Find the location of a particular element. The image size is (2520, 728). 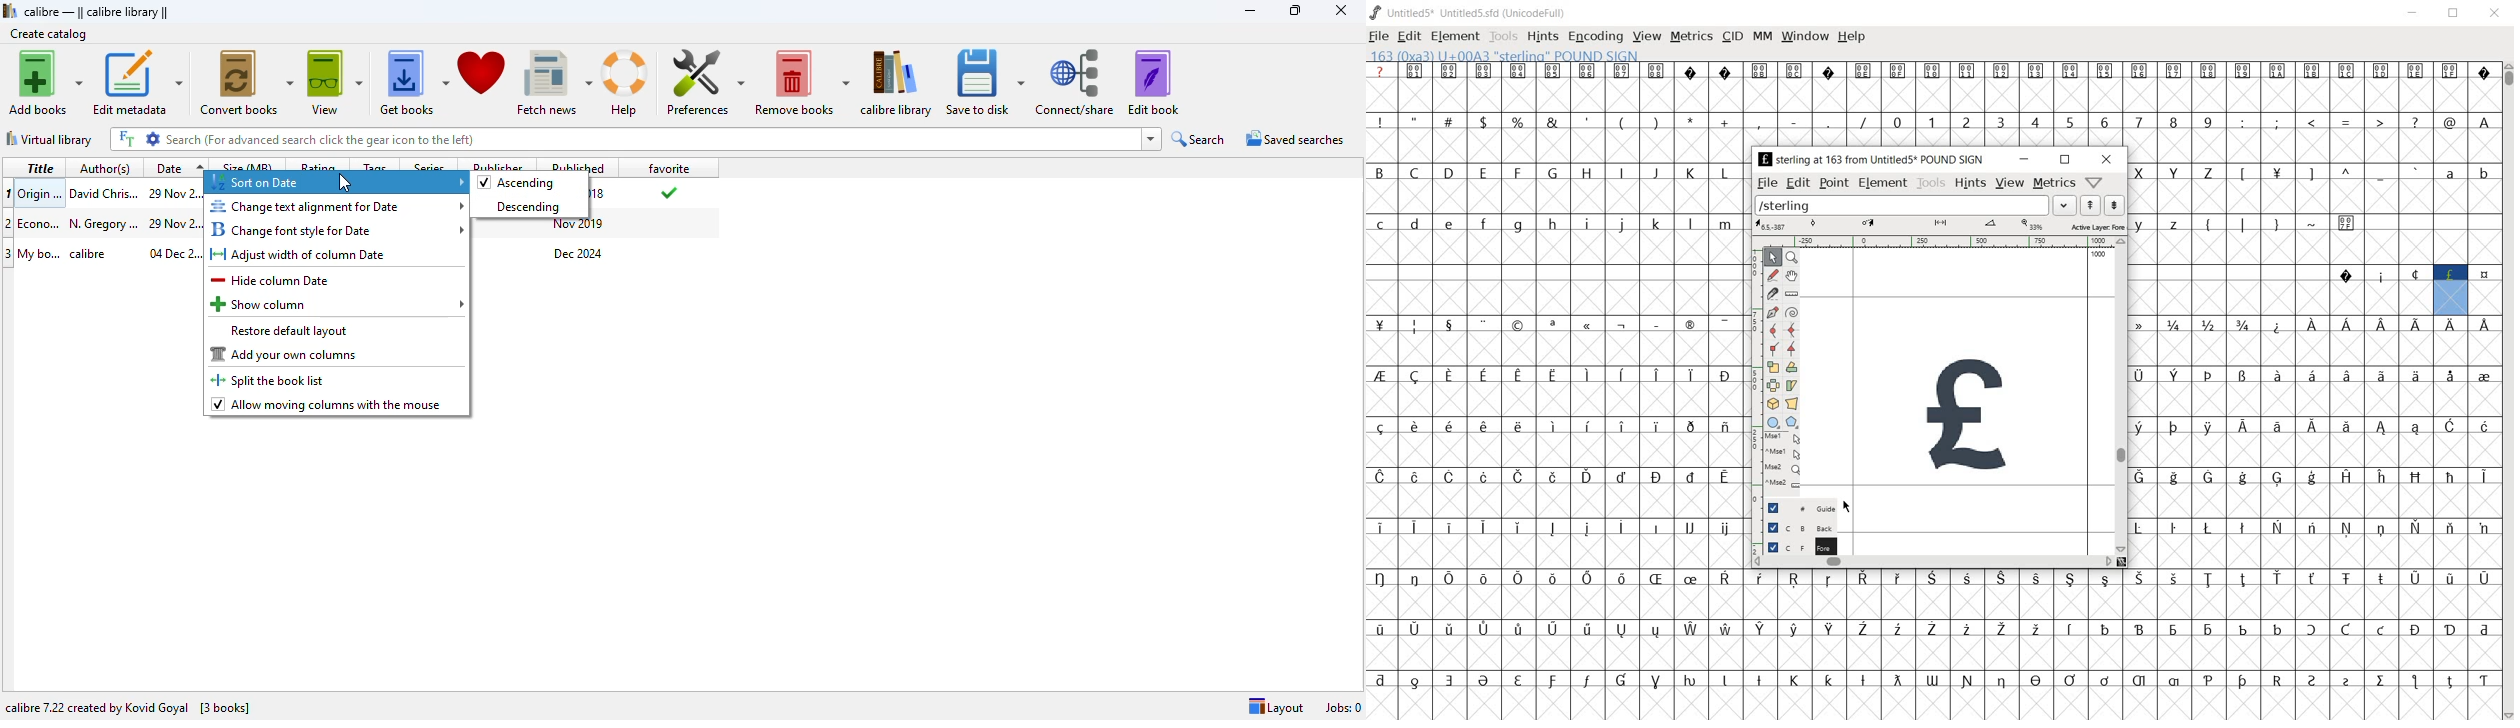

adjust with of column date is located at coordinates (299, 255).